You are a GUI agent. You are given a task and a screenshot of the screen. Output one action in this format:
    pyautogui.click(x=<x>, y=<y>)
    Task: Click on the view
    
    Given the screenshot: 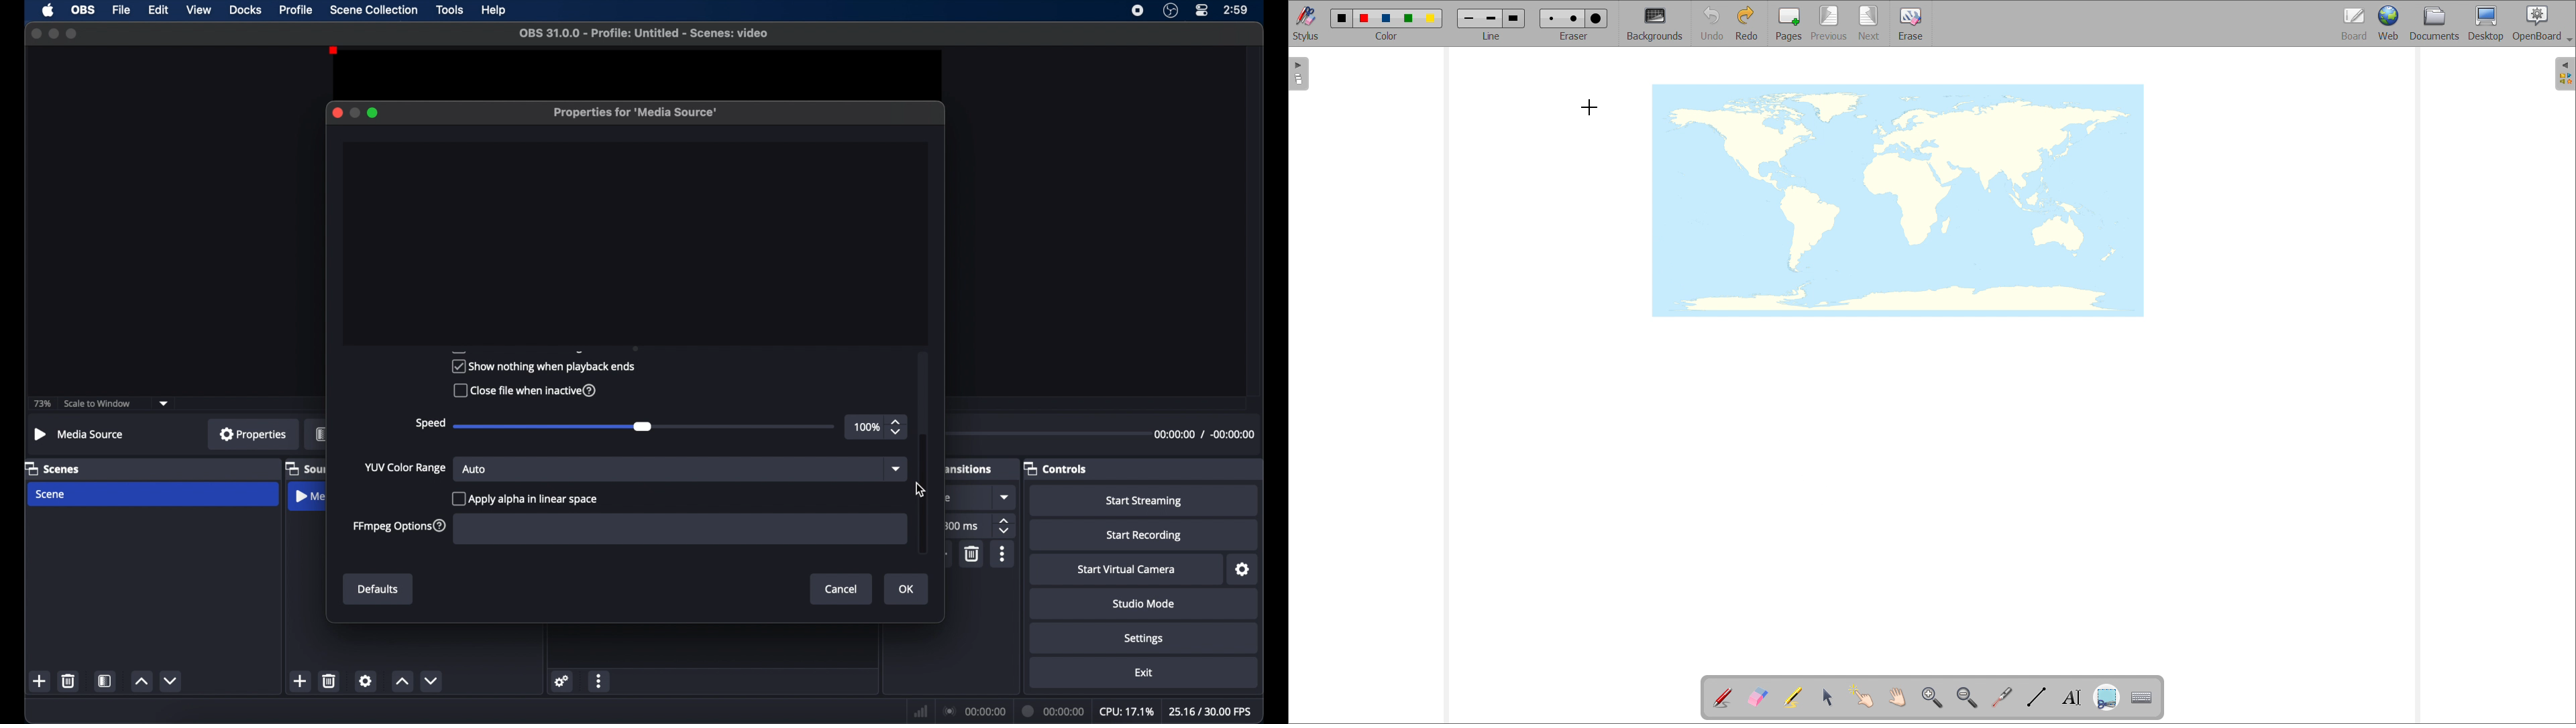 What is the action you would take?
    pyautogui.click(x=199, y=9)
    